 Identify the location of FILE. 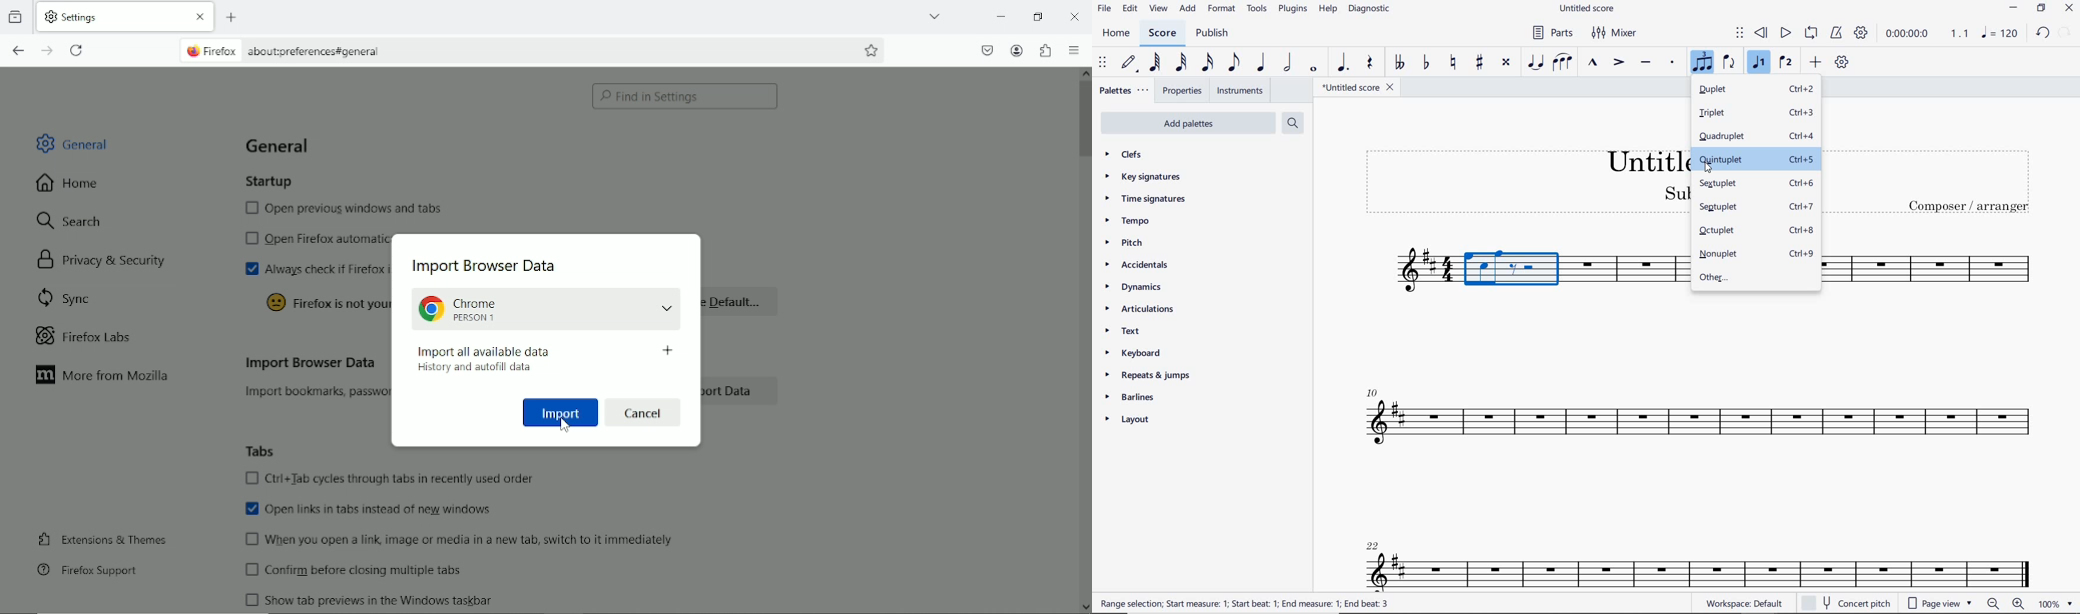
(1103, 8).